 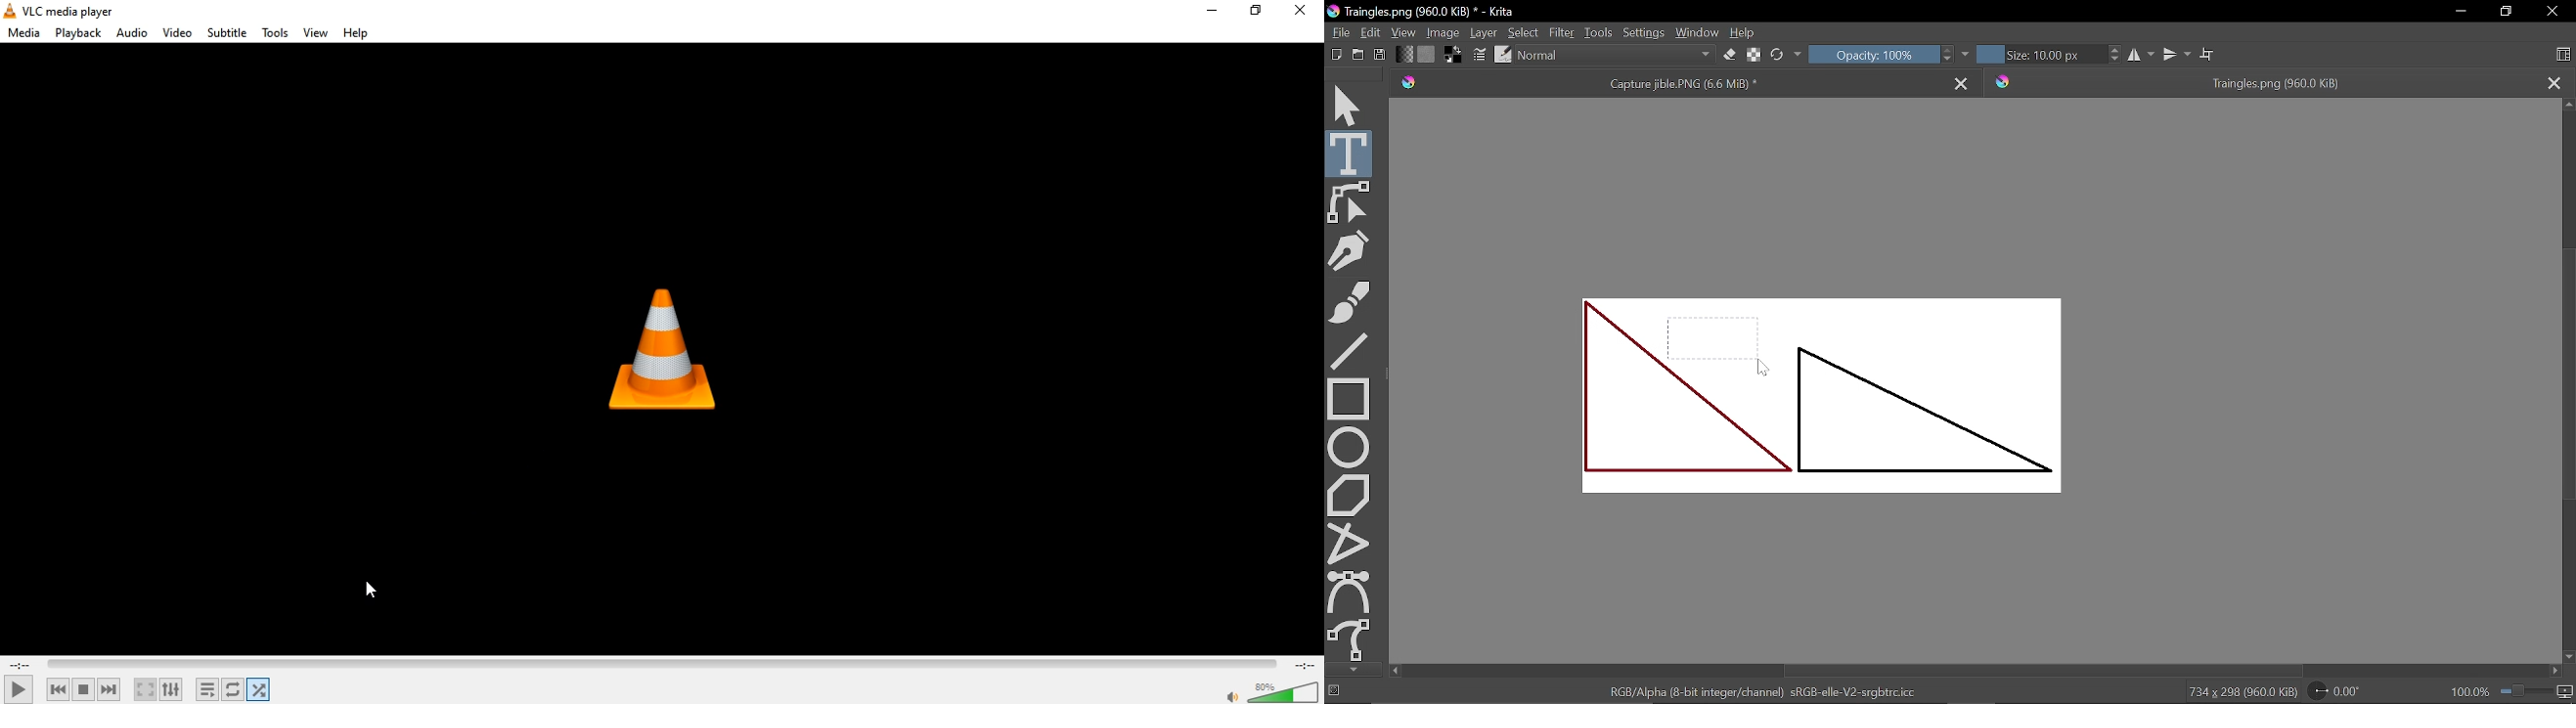 I want to click on minimize, so click(x=1213, y=9).